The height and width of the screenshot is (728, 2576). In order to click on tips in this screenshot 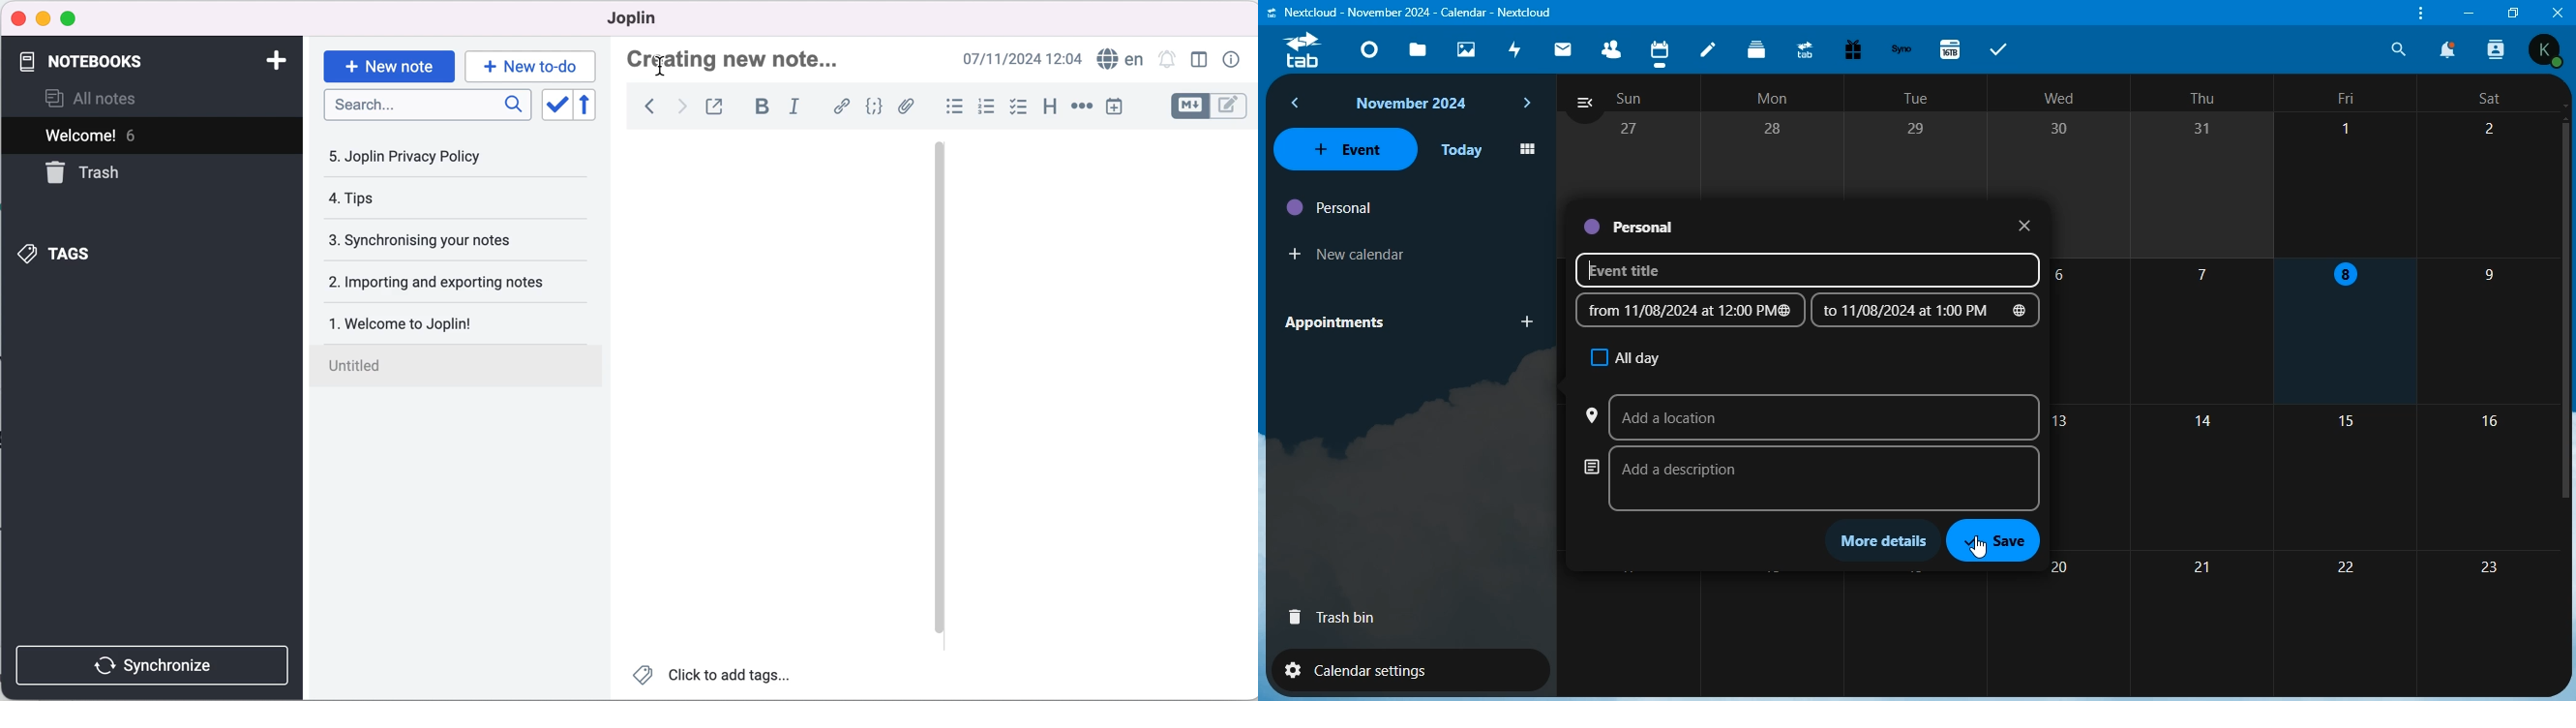, I will do `click(430, 198)`.